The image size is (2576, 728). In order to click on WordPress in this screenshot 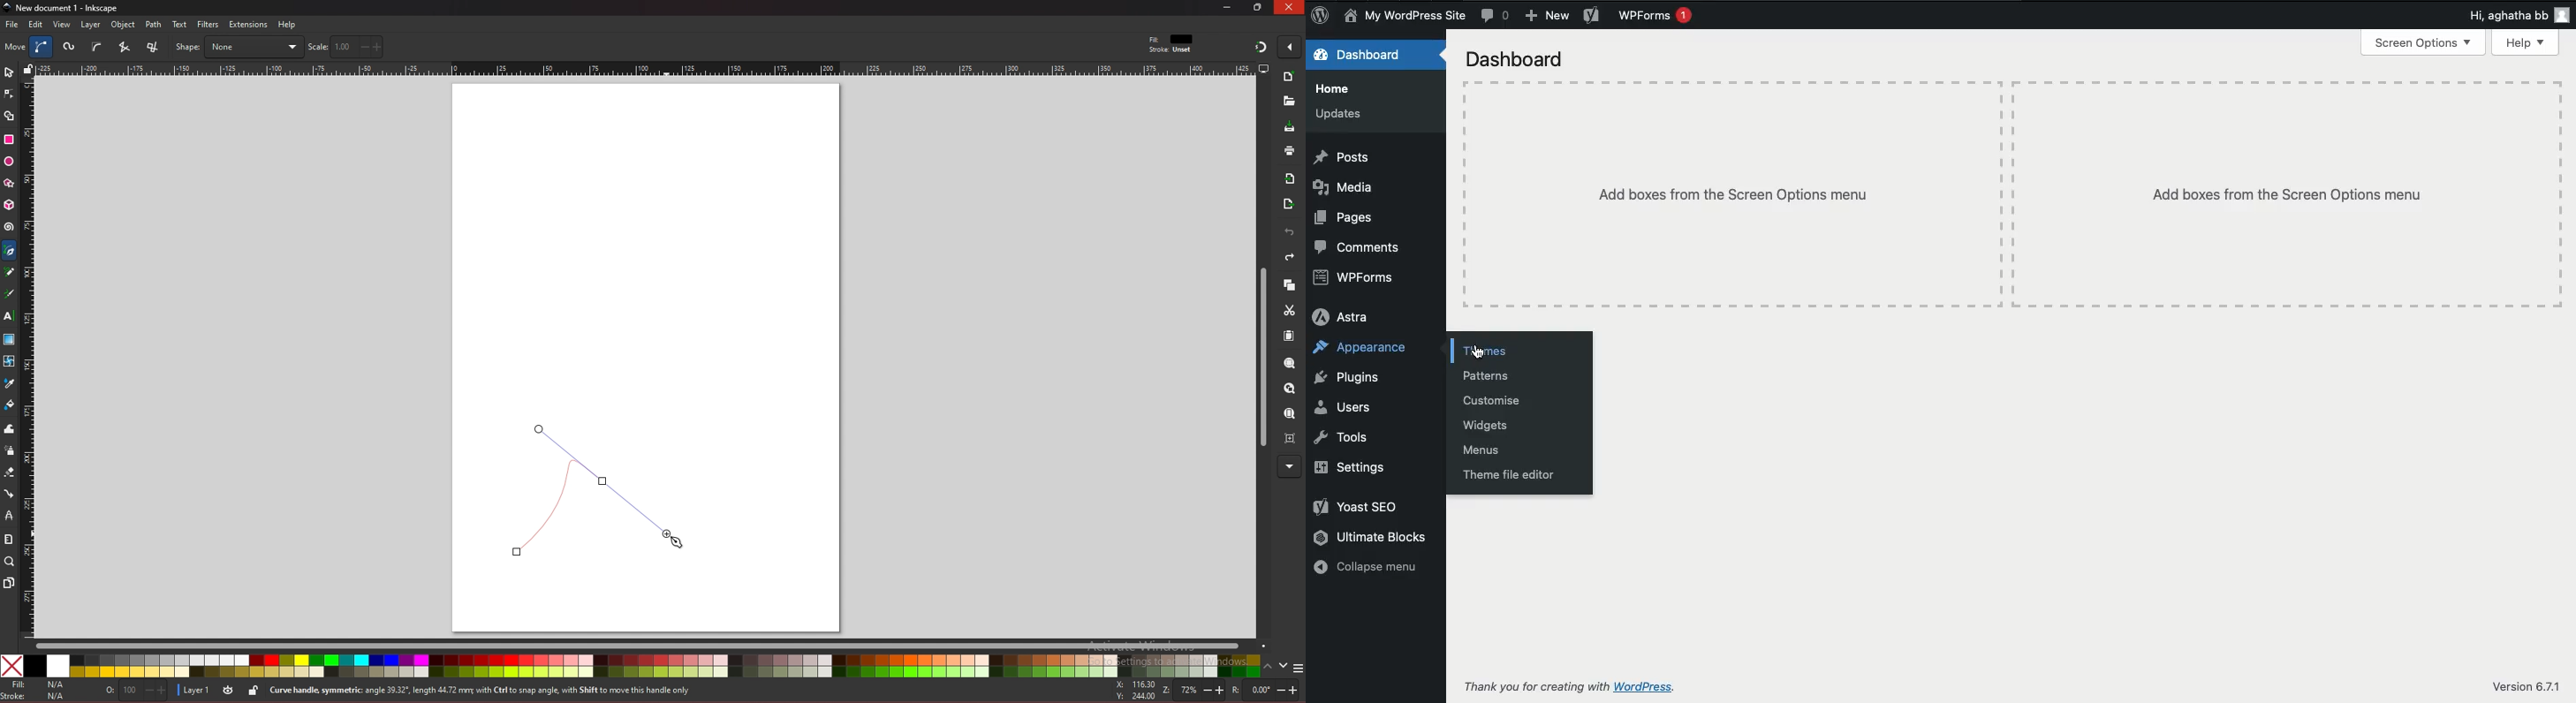, I will do `click(1321, 16)`.